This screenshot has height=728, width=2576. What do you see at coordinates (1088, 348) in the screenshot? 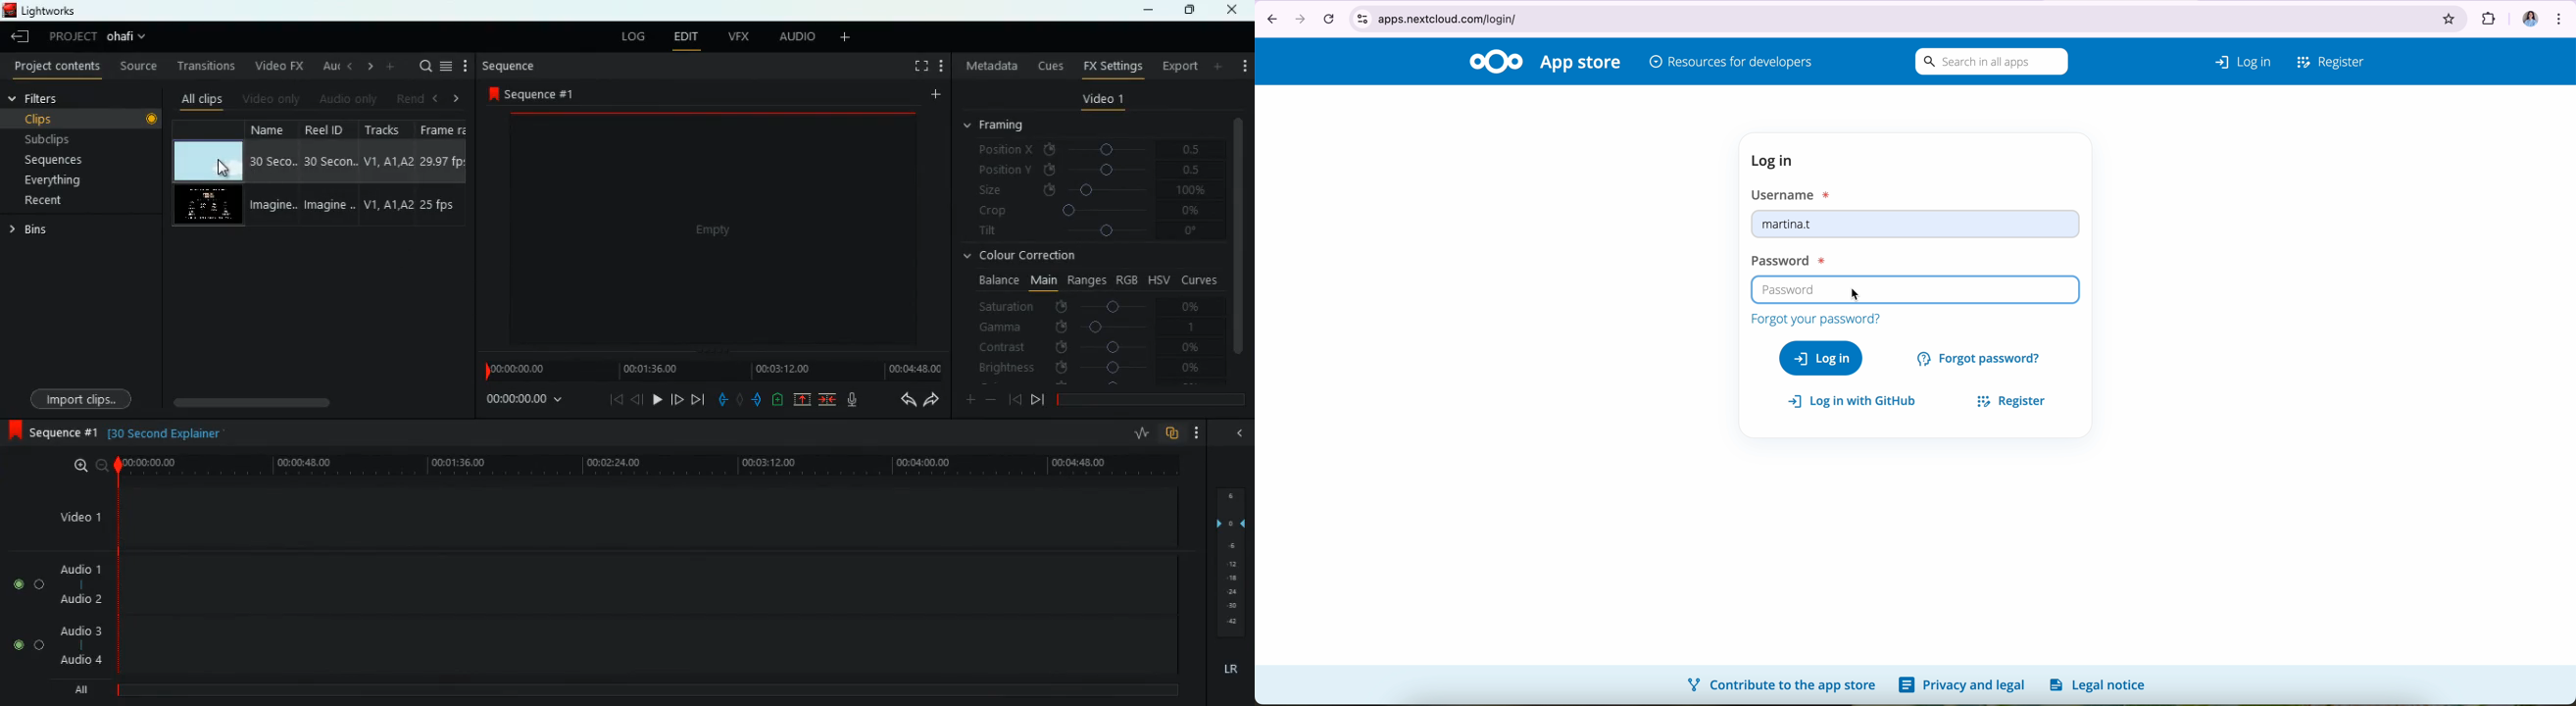
I see `contrast` at bounding box center [1088, 348].